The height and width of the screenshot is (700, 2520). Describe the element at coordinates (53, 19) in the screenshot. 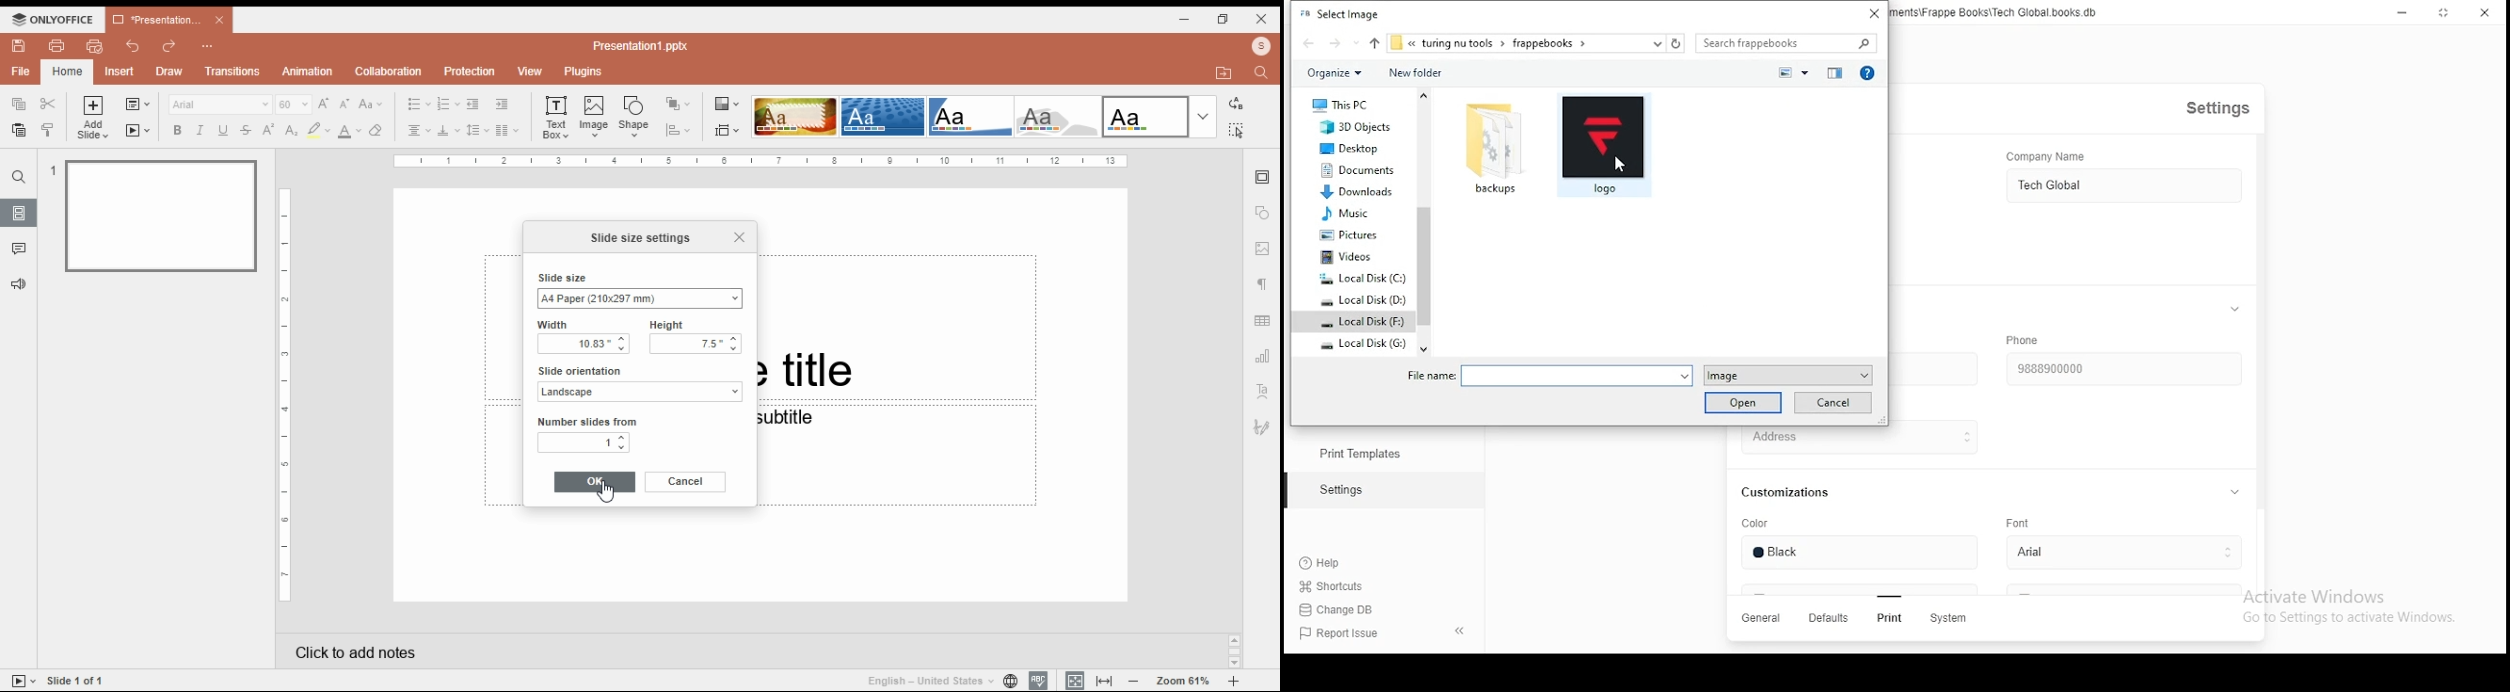

I see `ONLYOFFICE` at that location.